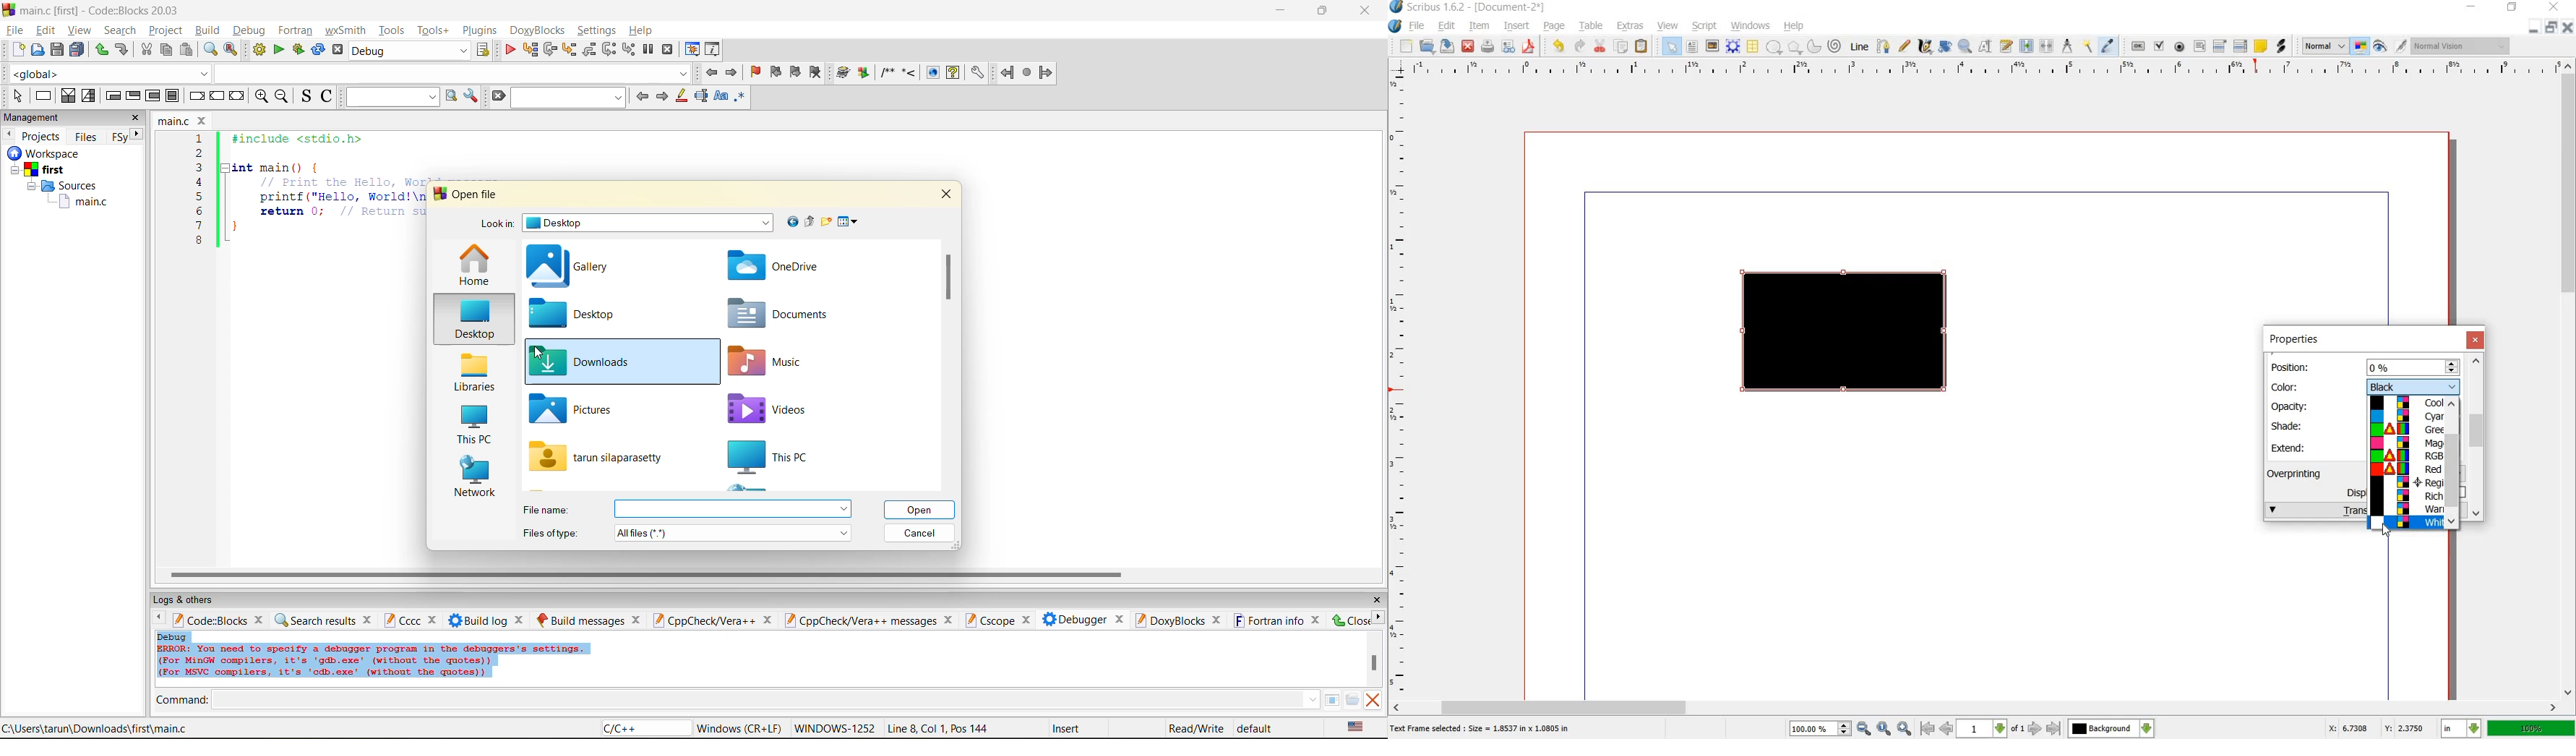 This screenshot has height=756, width=2576. What do you see at coordinates (921, 533) in the screenshot?
I see `cancel` at bounding box center [921, 533].